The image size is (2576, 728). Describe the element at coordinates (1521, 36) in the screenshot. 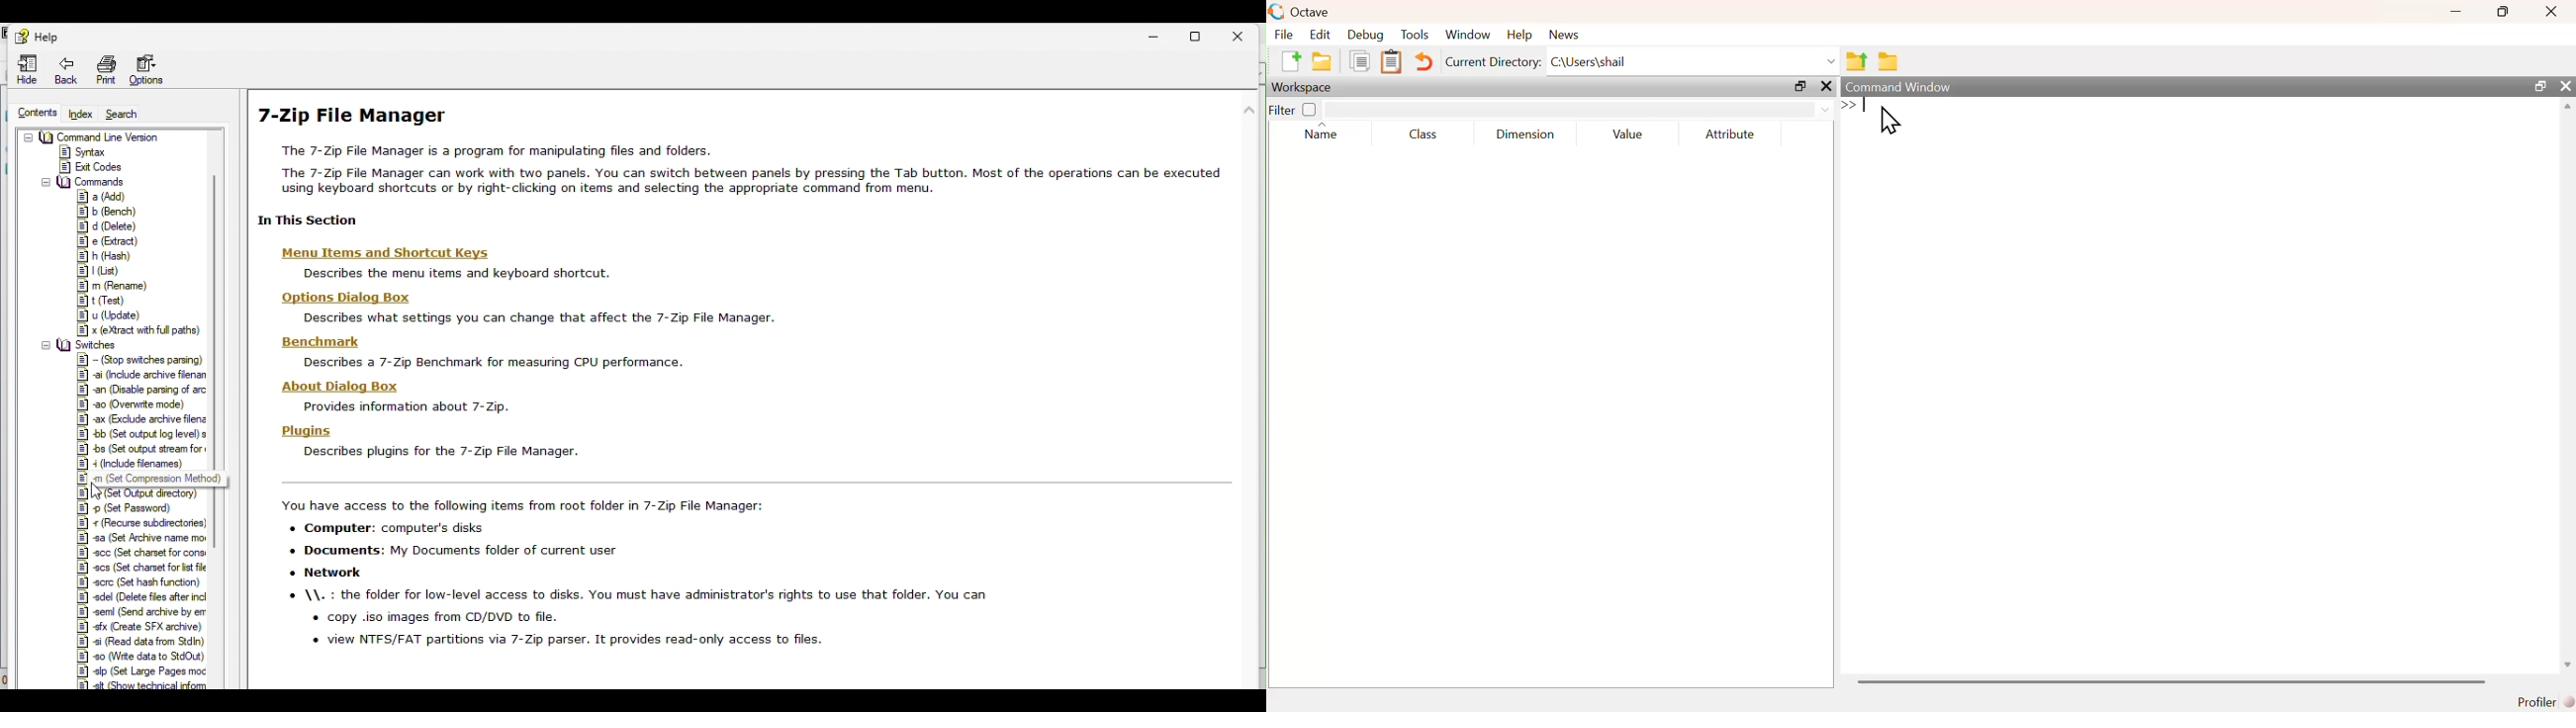

I see `help` at that location.